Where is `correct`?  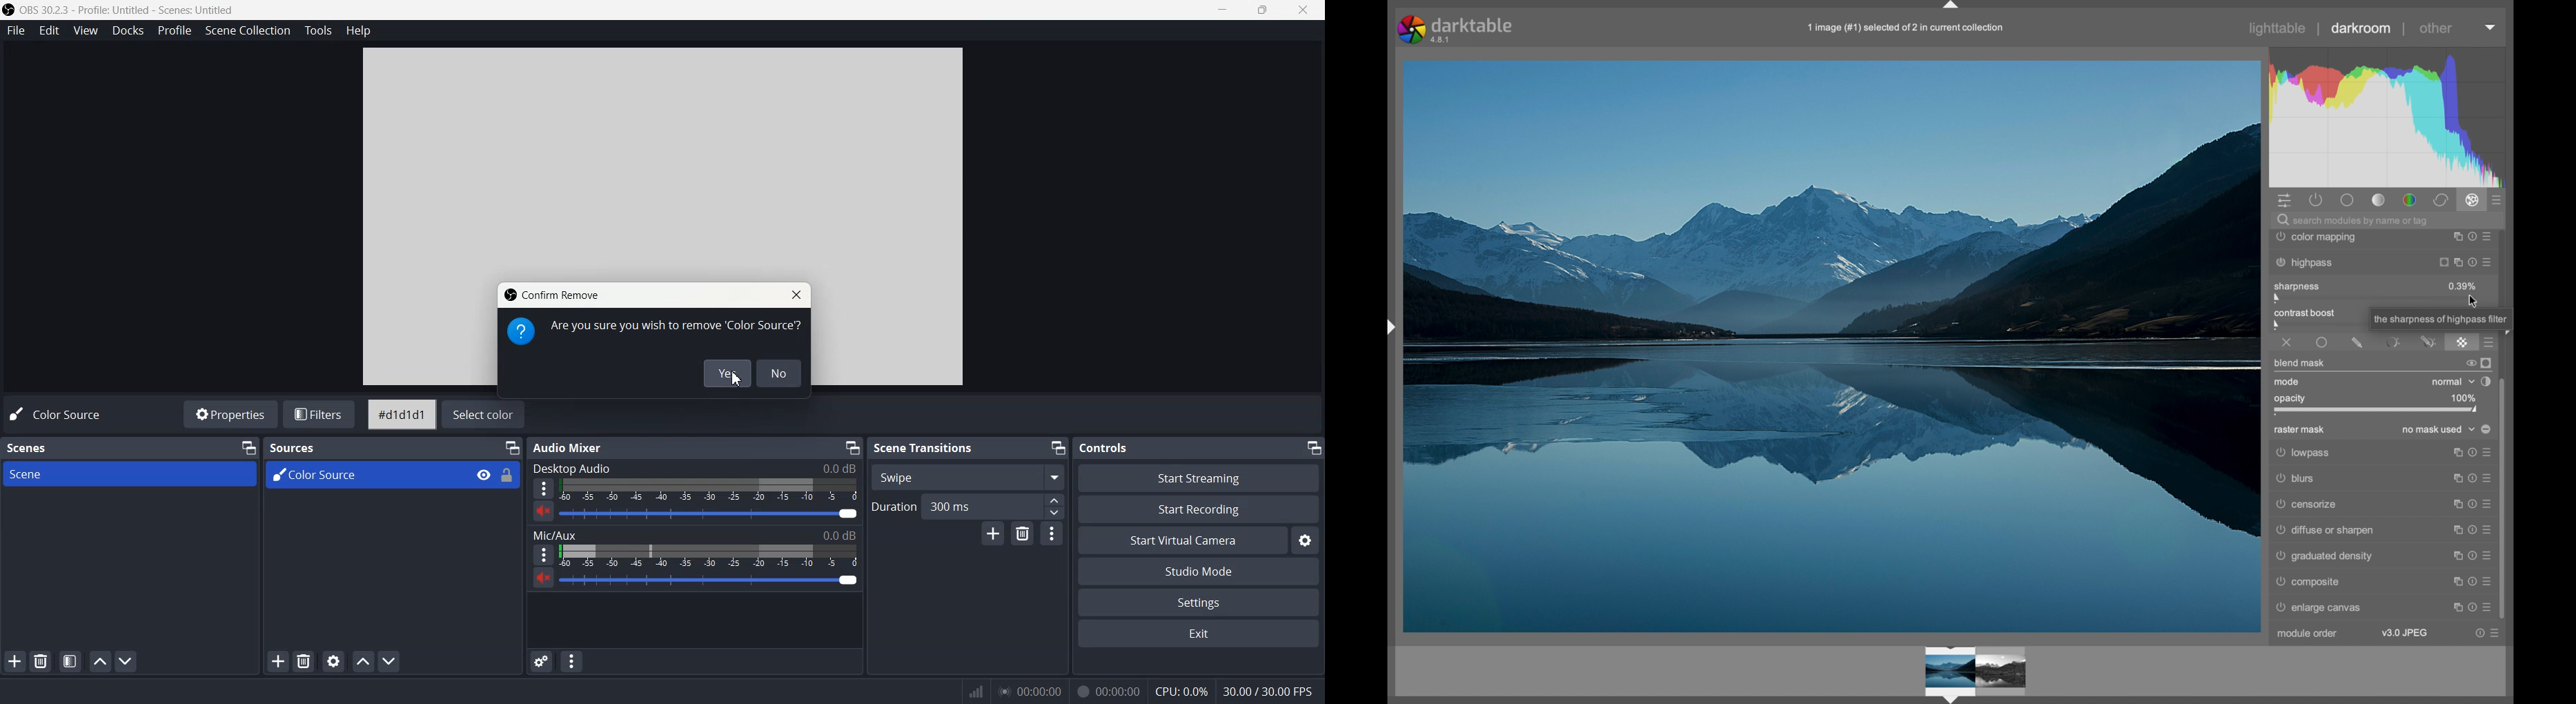
correct is located at coordinates (2441, 201).